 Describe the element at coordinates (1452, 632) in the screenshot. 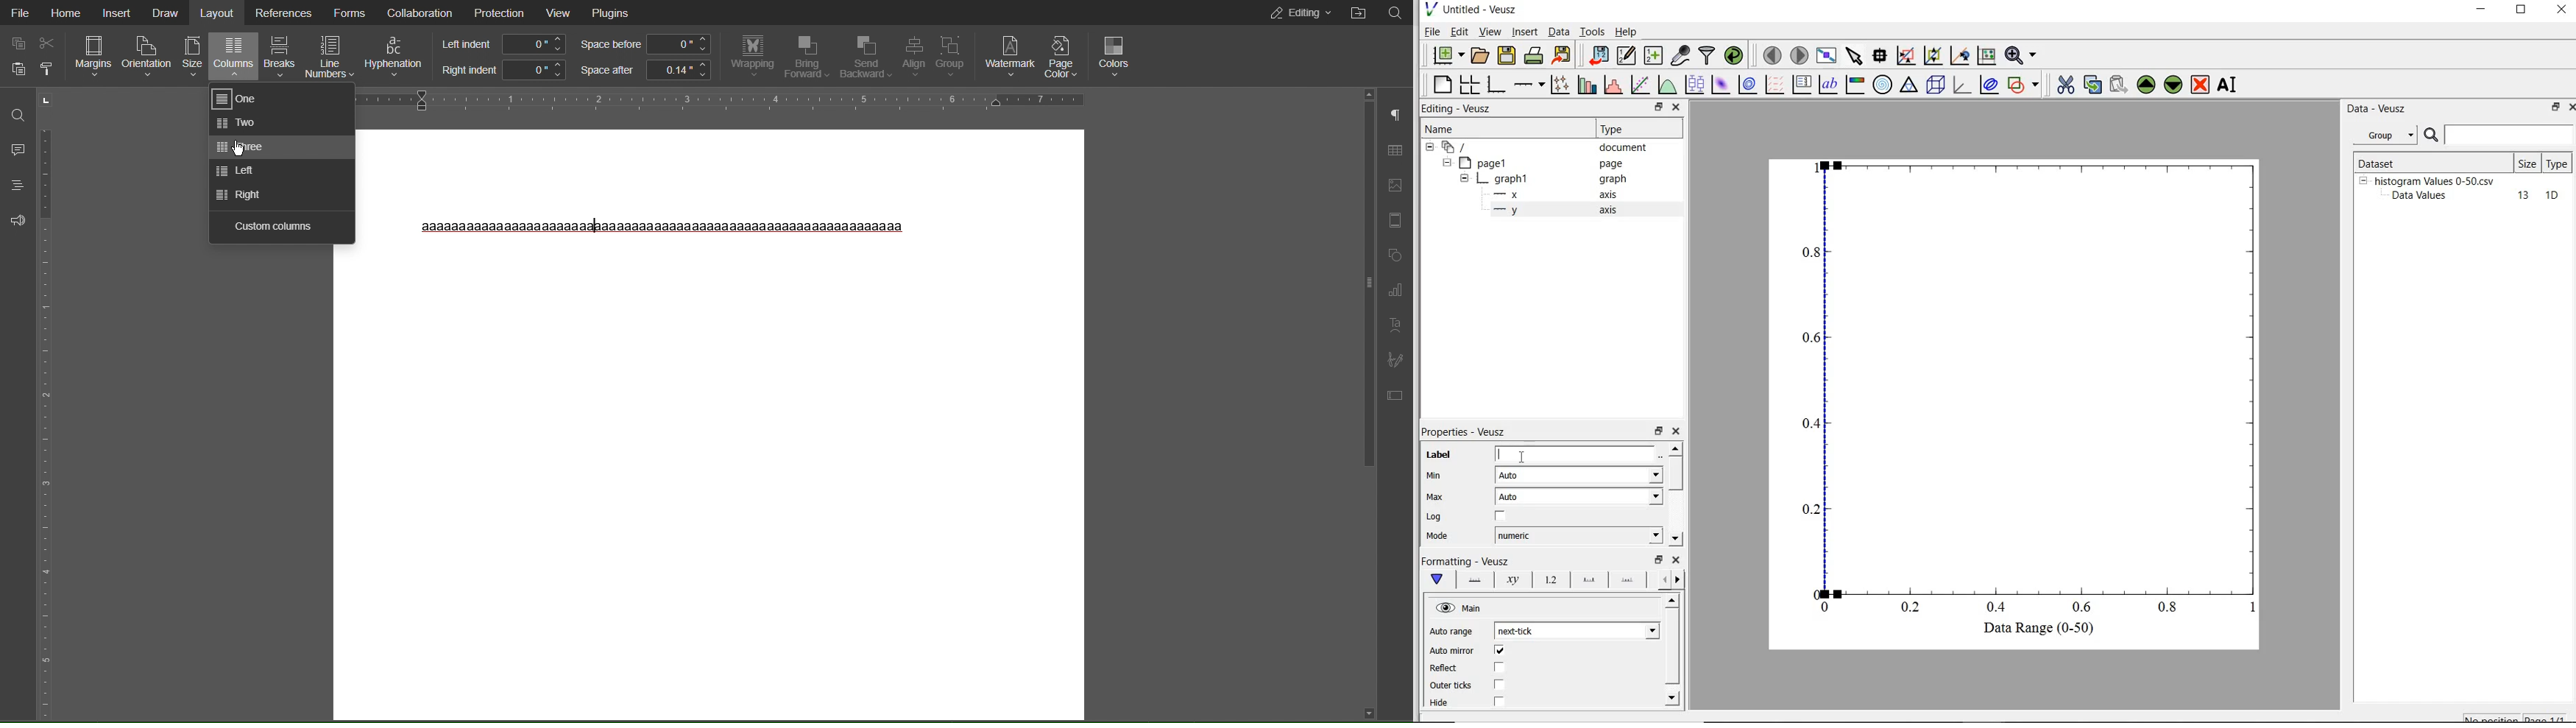

I see ` Auto range` at that location.